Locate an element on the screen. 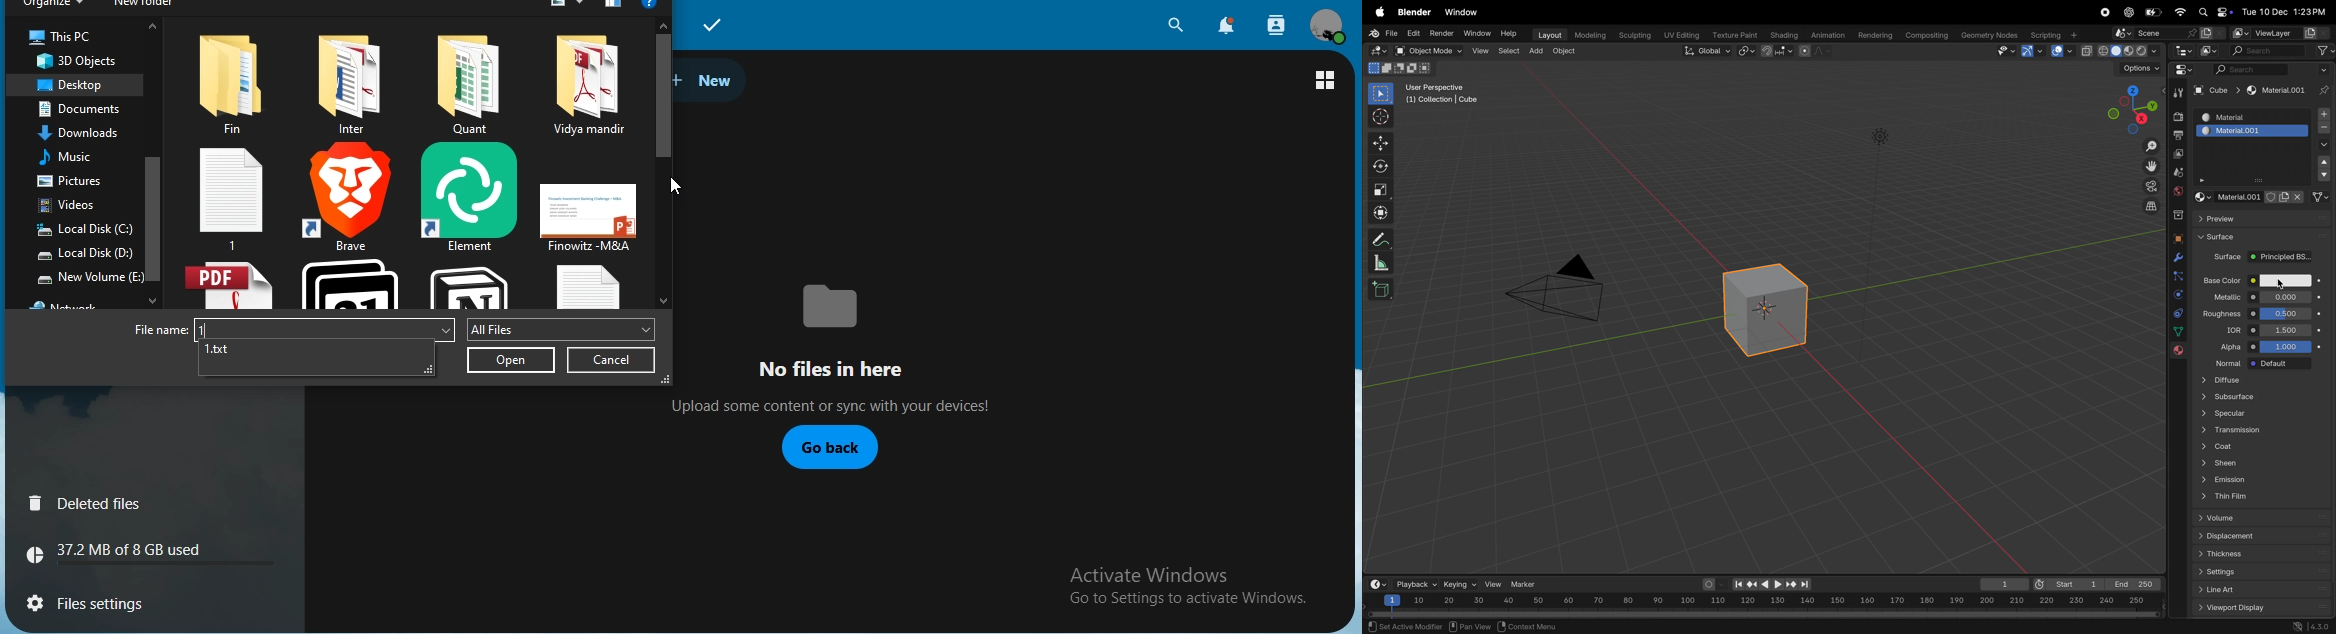  pdf is located at coordinates (227, 286).